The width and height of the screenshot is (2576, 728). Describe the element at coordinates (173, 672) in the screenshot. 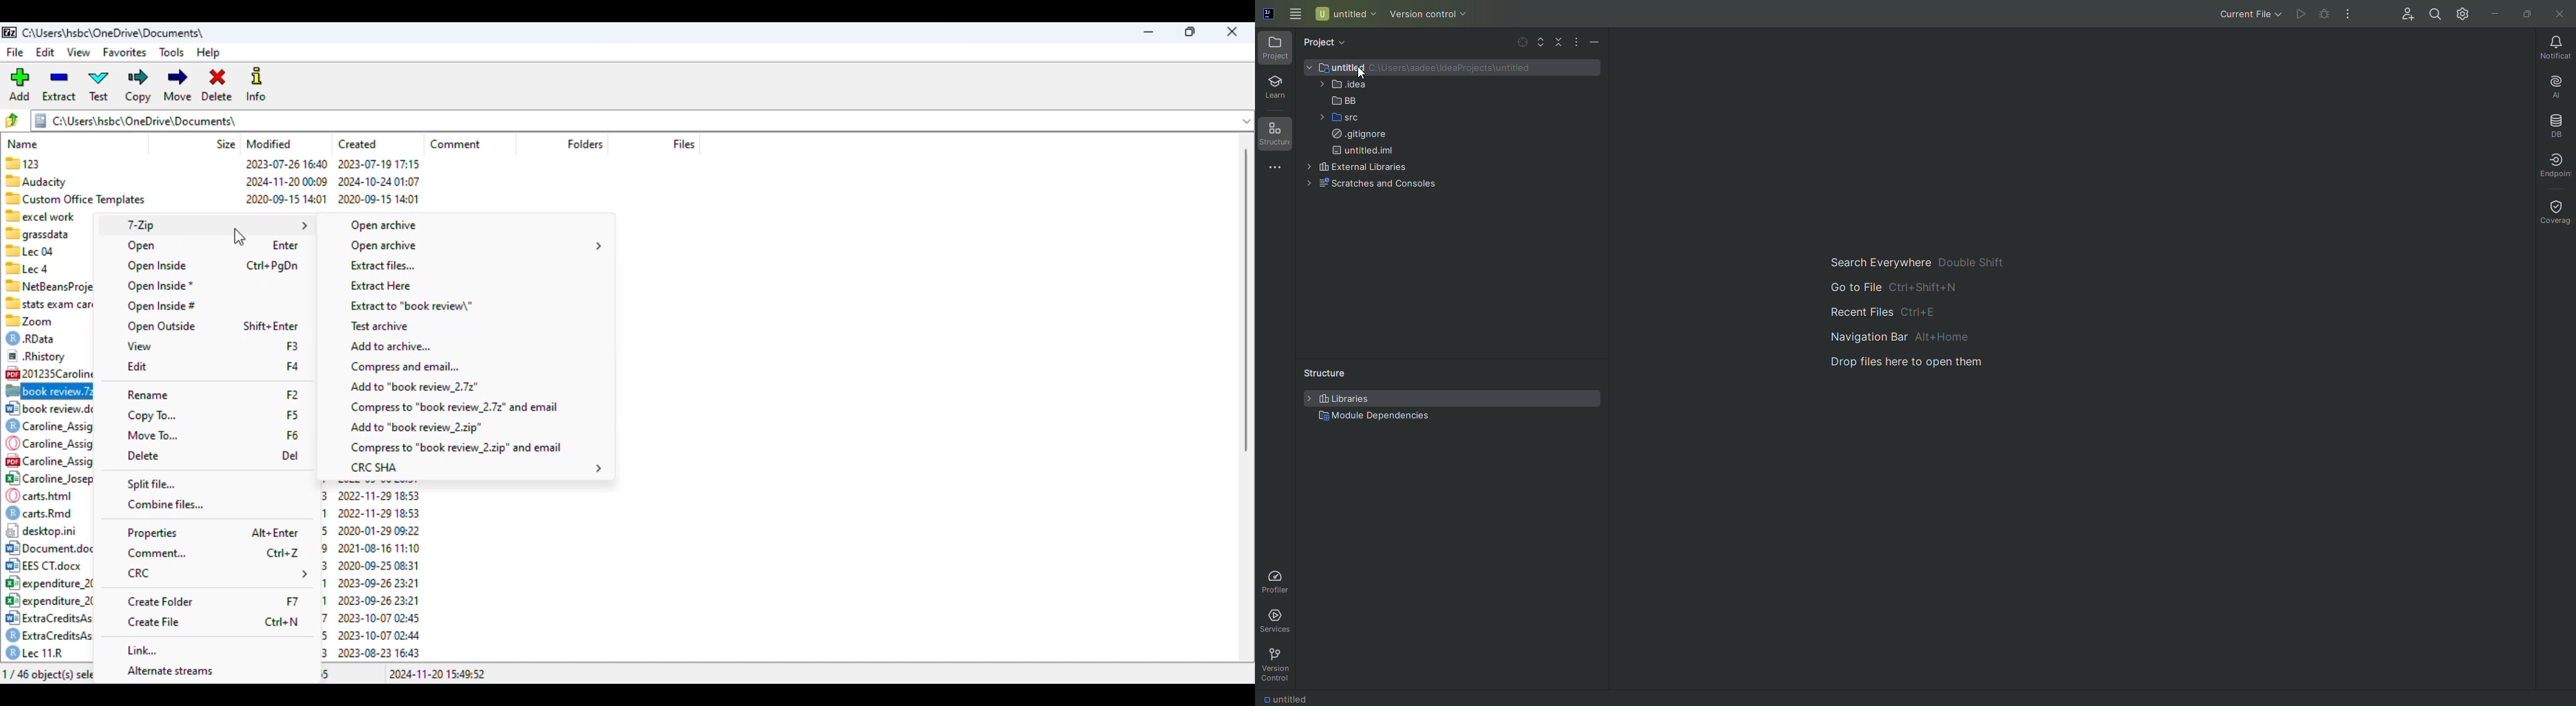

I see `alternate streams` at that location.